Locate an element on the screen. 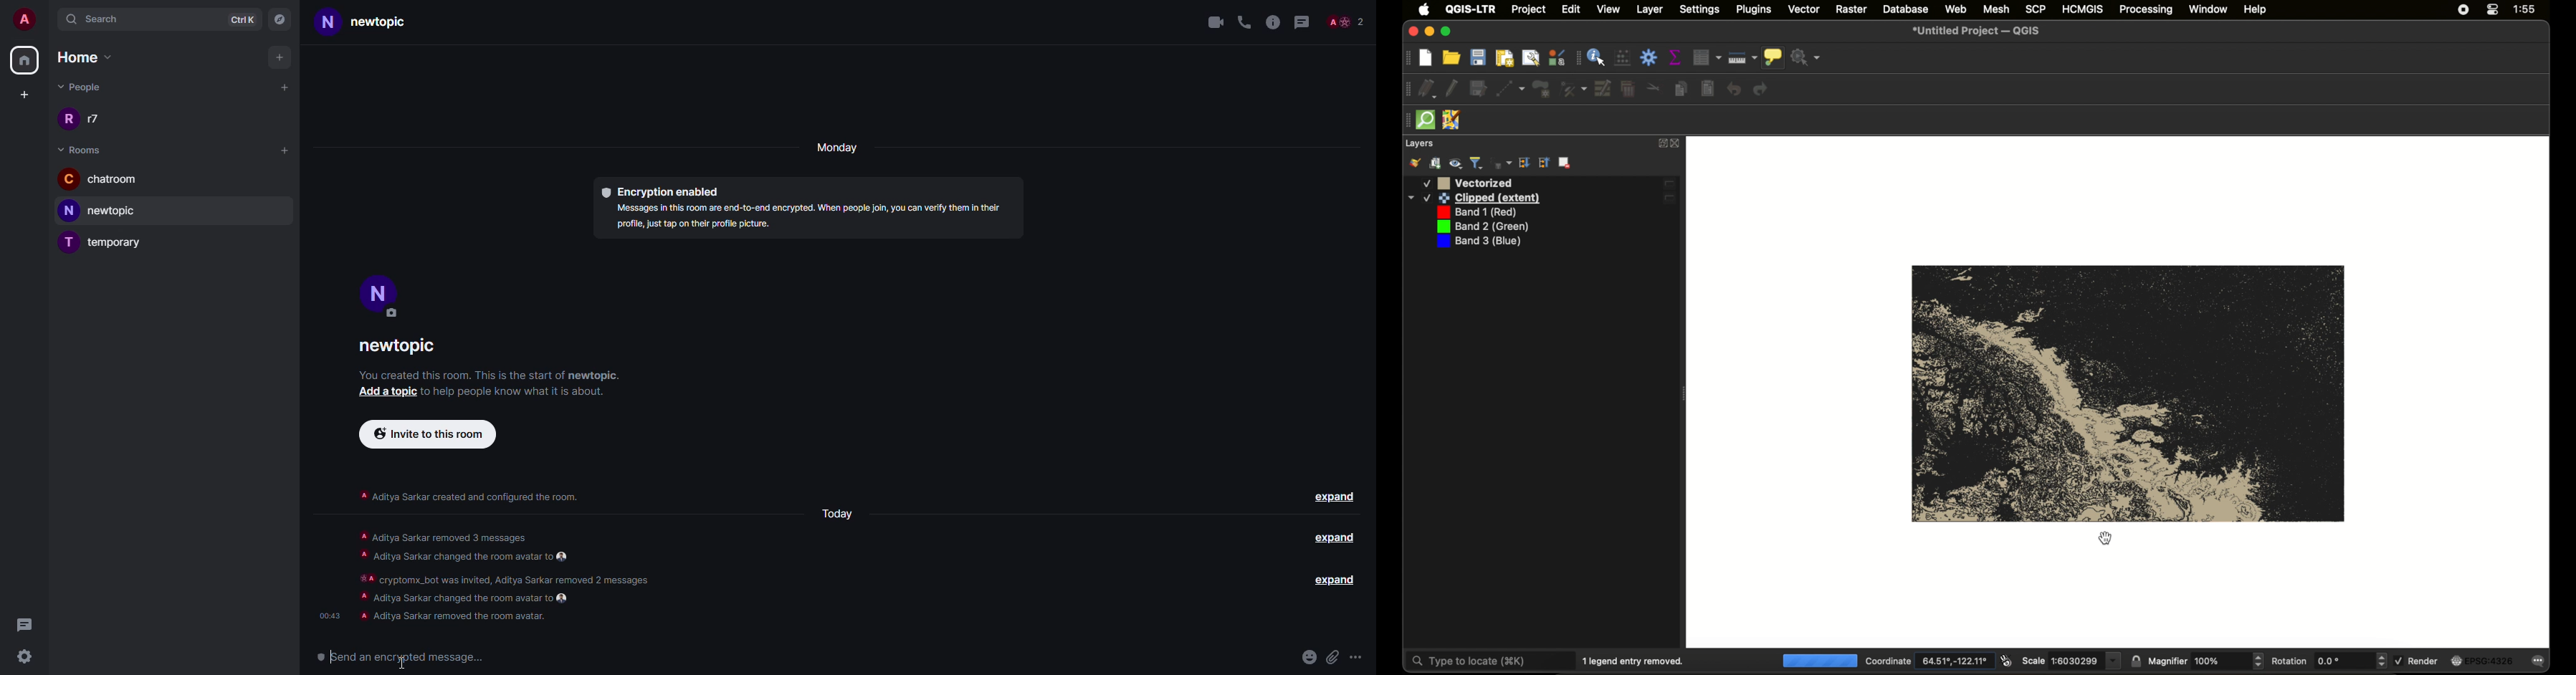 This screenshot has height=700, width=2576. view is located at coordinates (1608, 9).